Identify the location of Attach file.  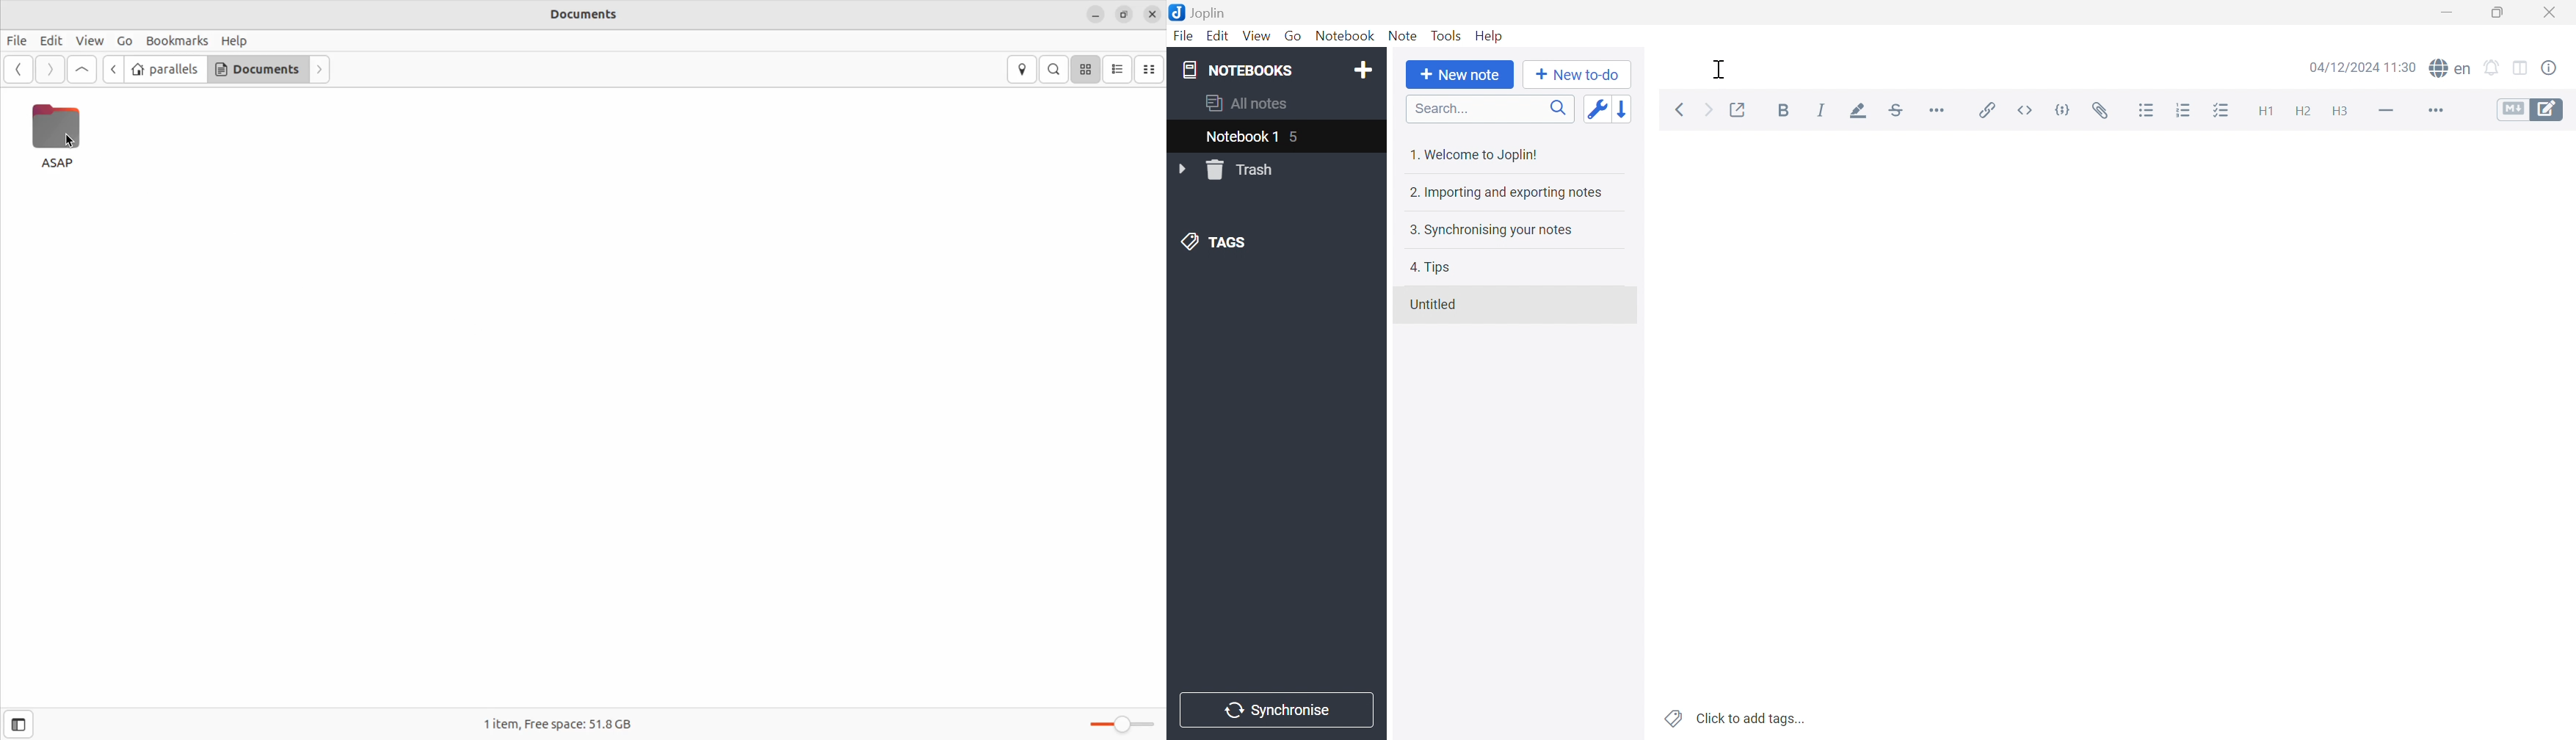
(2102, 110).